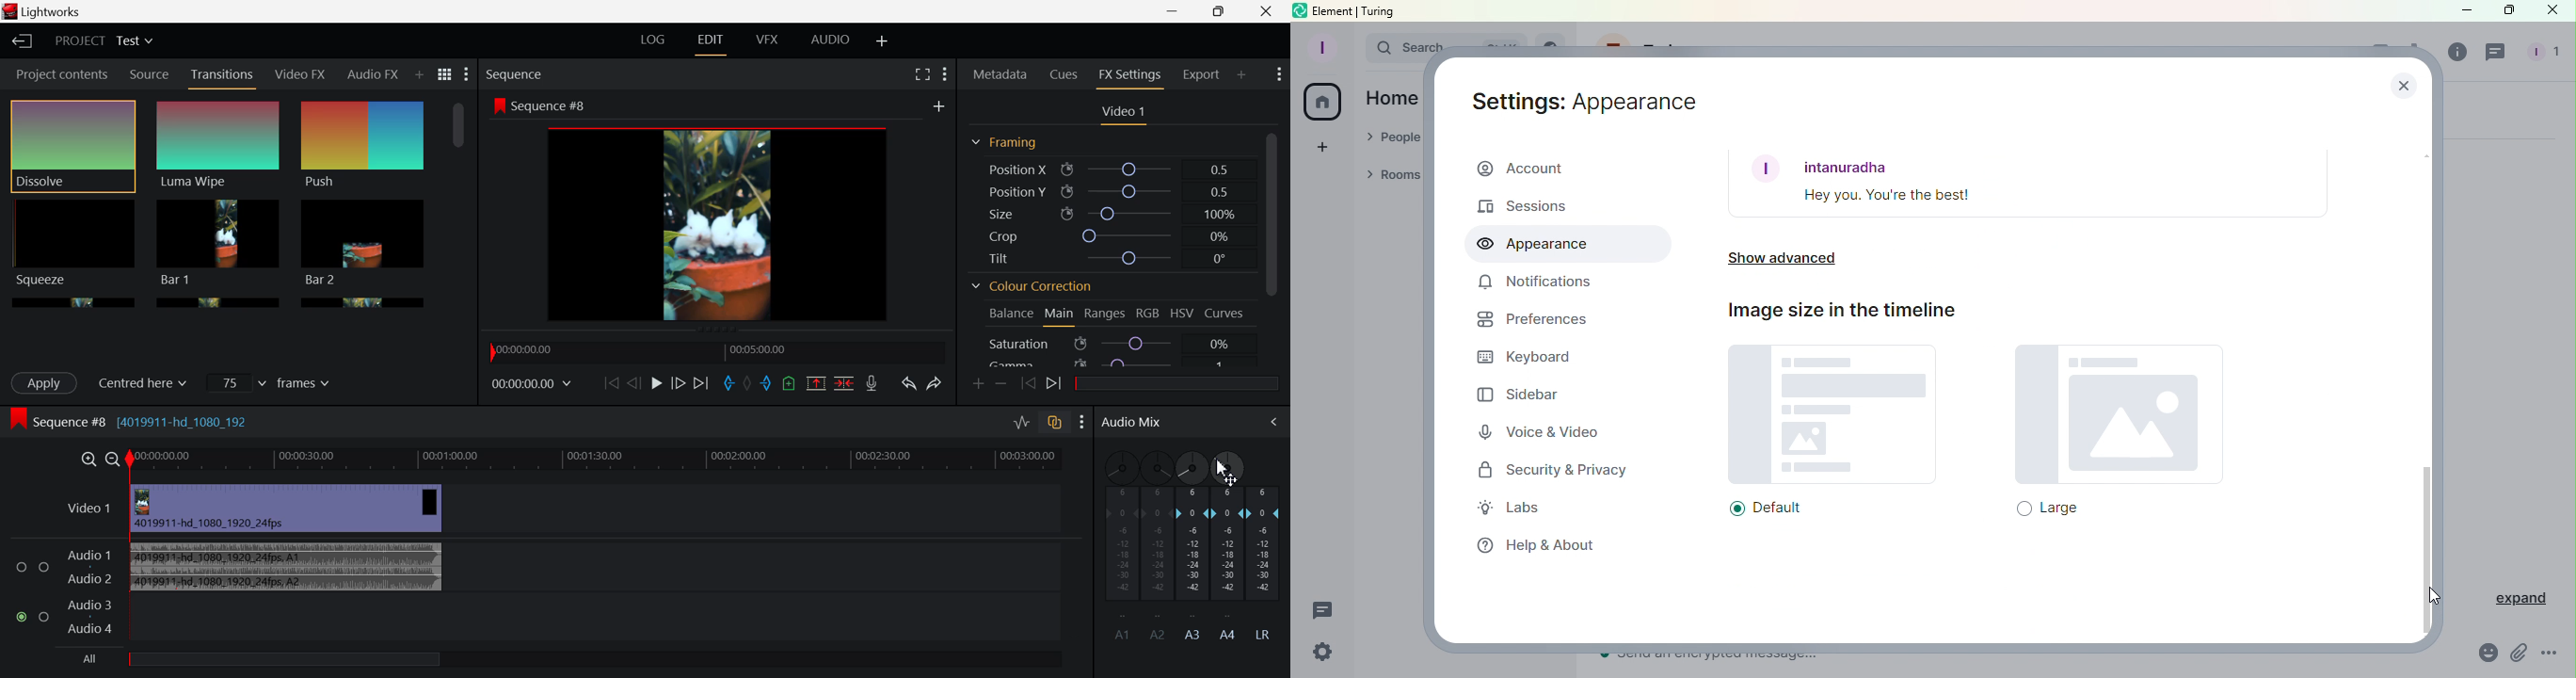 The height and width of the screenshot is (700, 2576). I want to click on Create a space, so click(1321, 145).